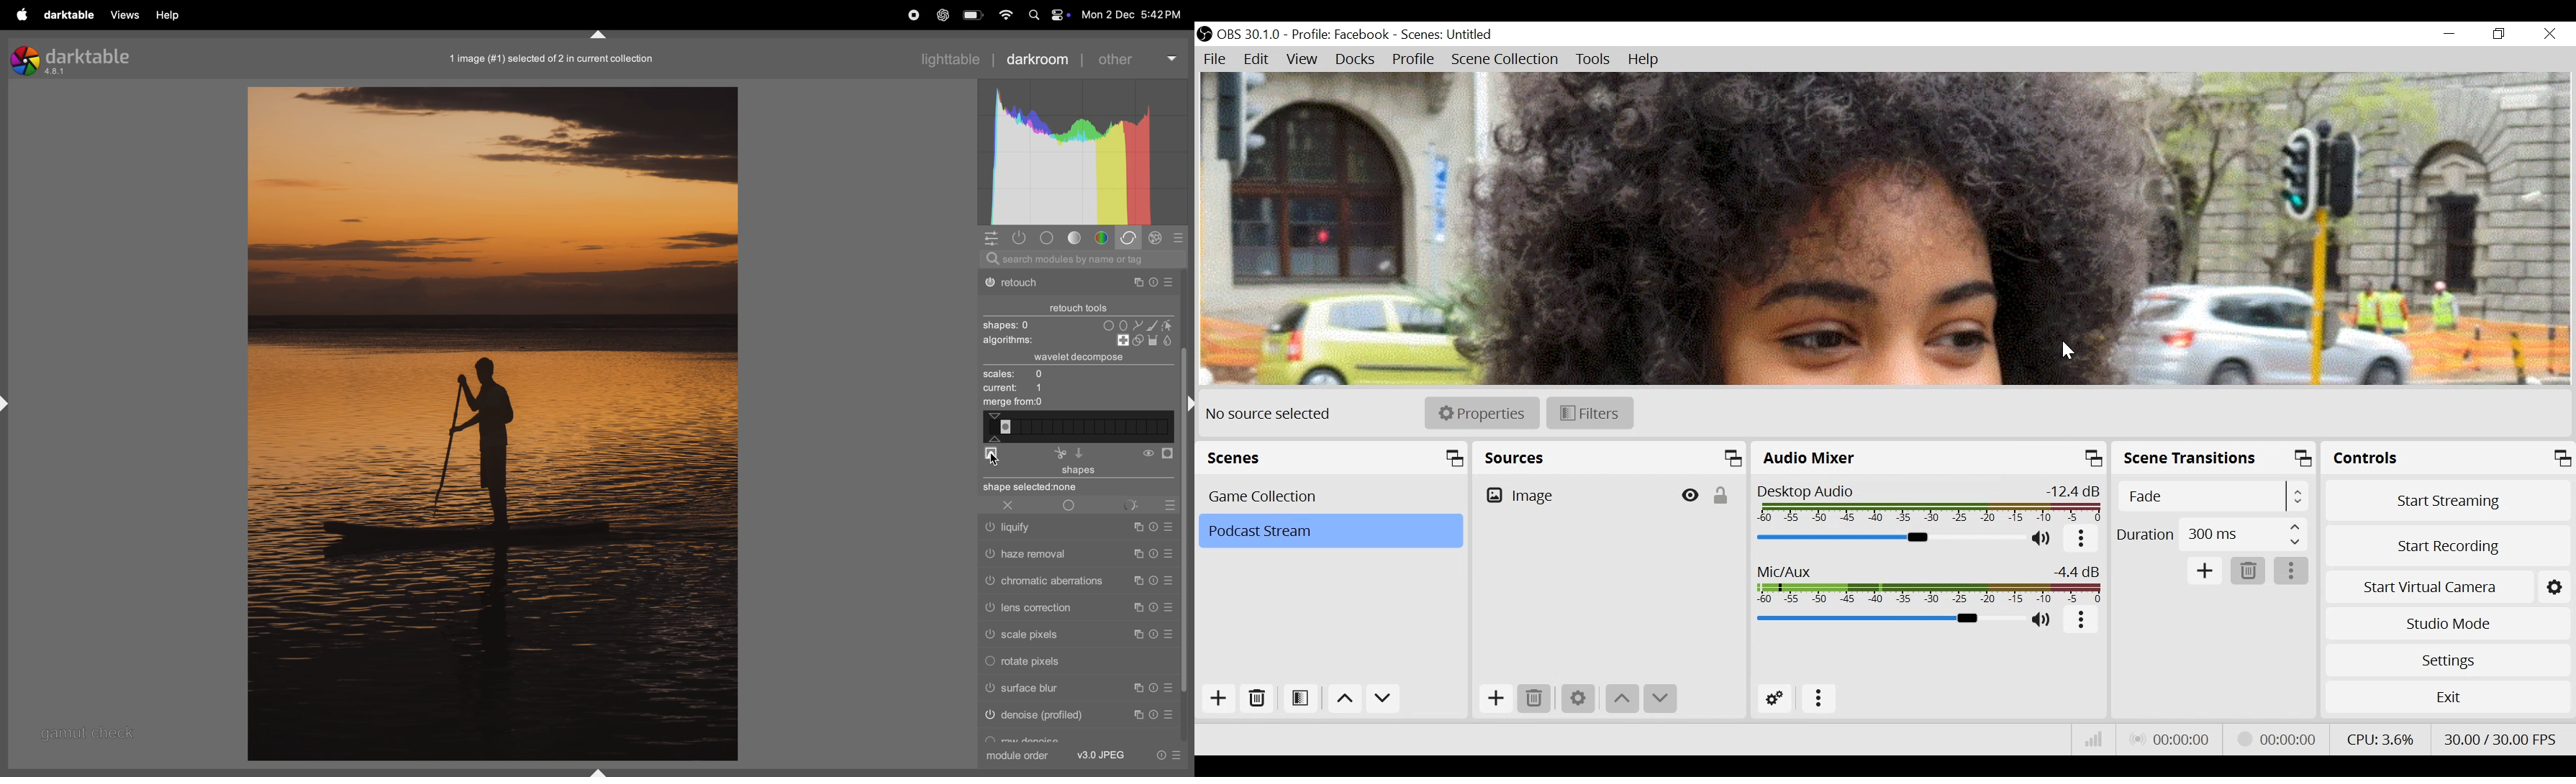 This screenshot has height=784, width=2576. What do you see at coordinates (2043, 620) in the screenshot?
I see `(un)mute` at bounding box center [2043, 620].